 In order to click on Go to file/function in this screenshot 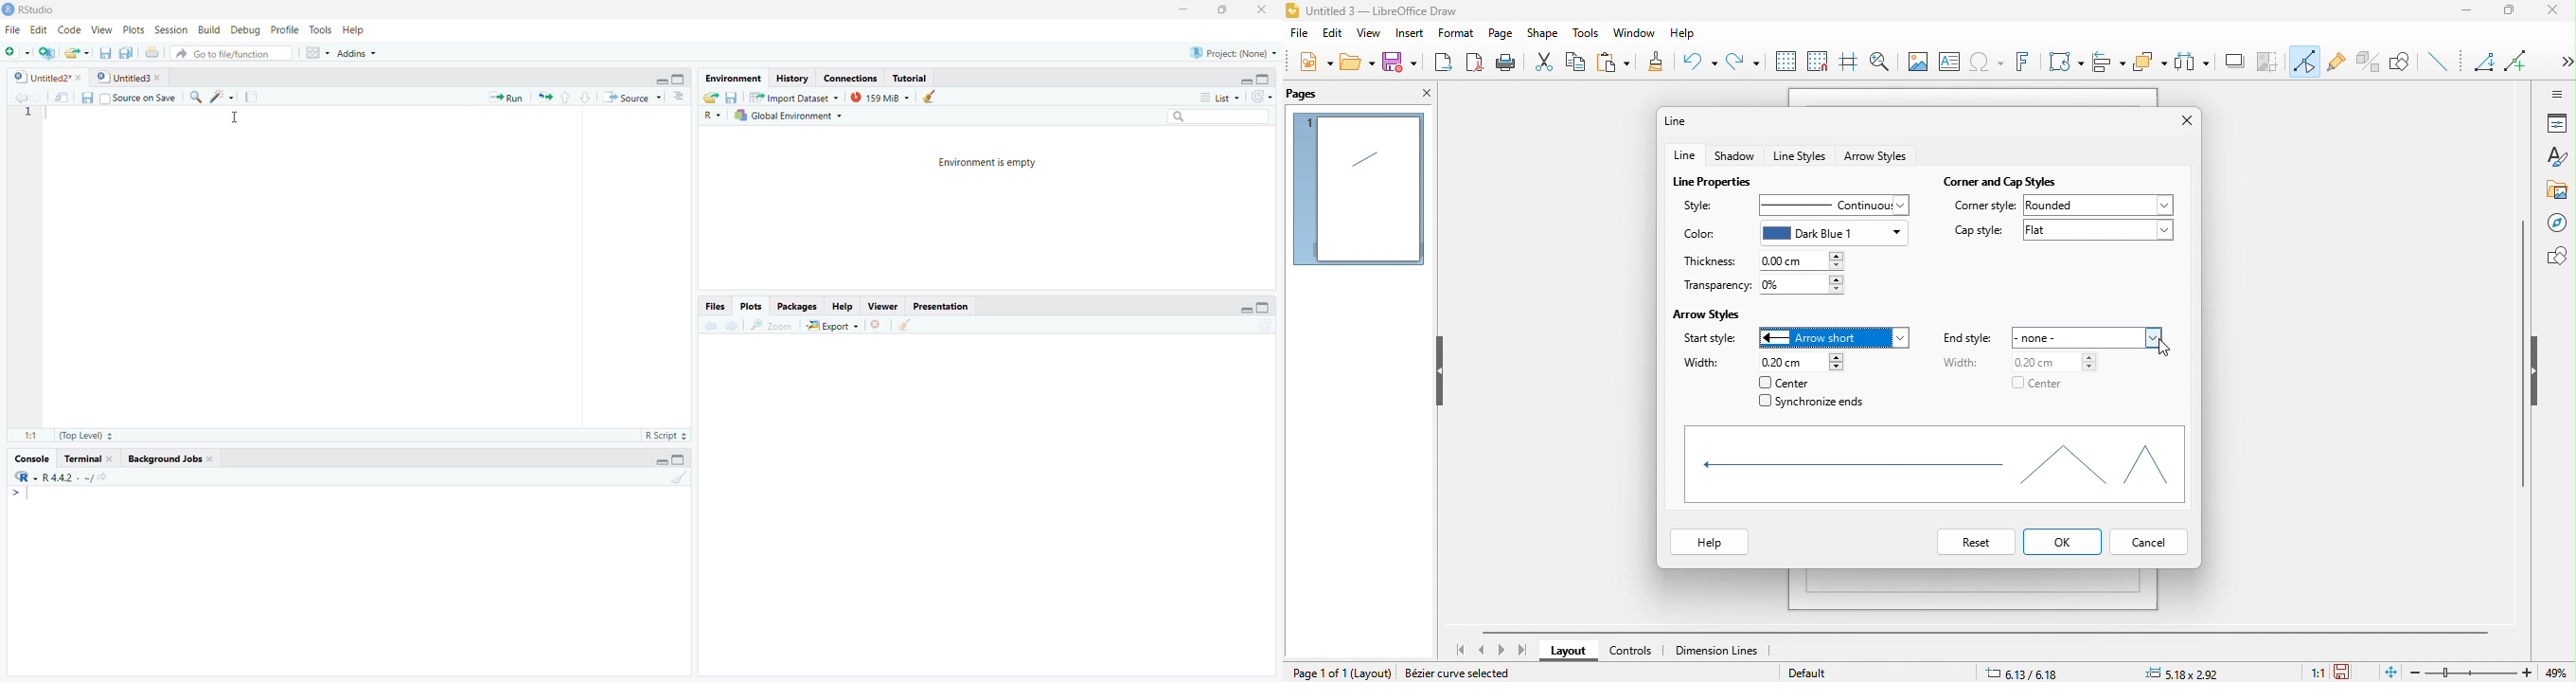, I will do `click(233, 53)`.